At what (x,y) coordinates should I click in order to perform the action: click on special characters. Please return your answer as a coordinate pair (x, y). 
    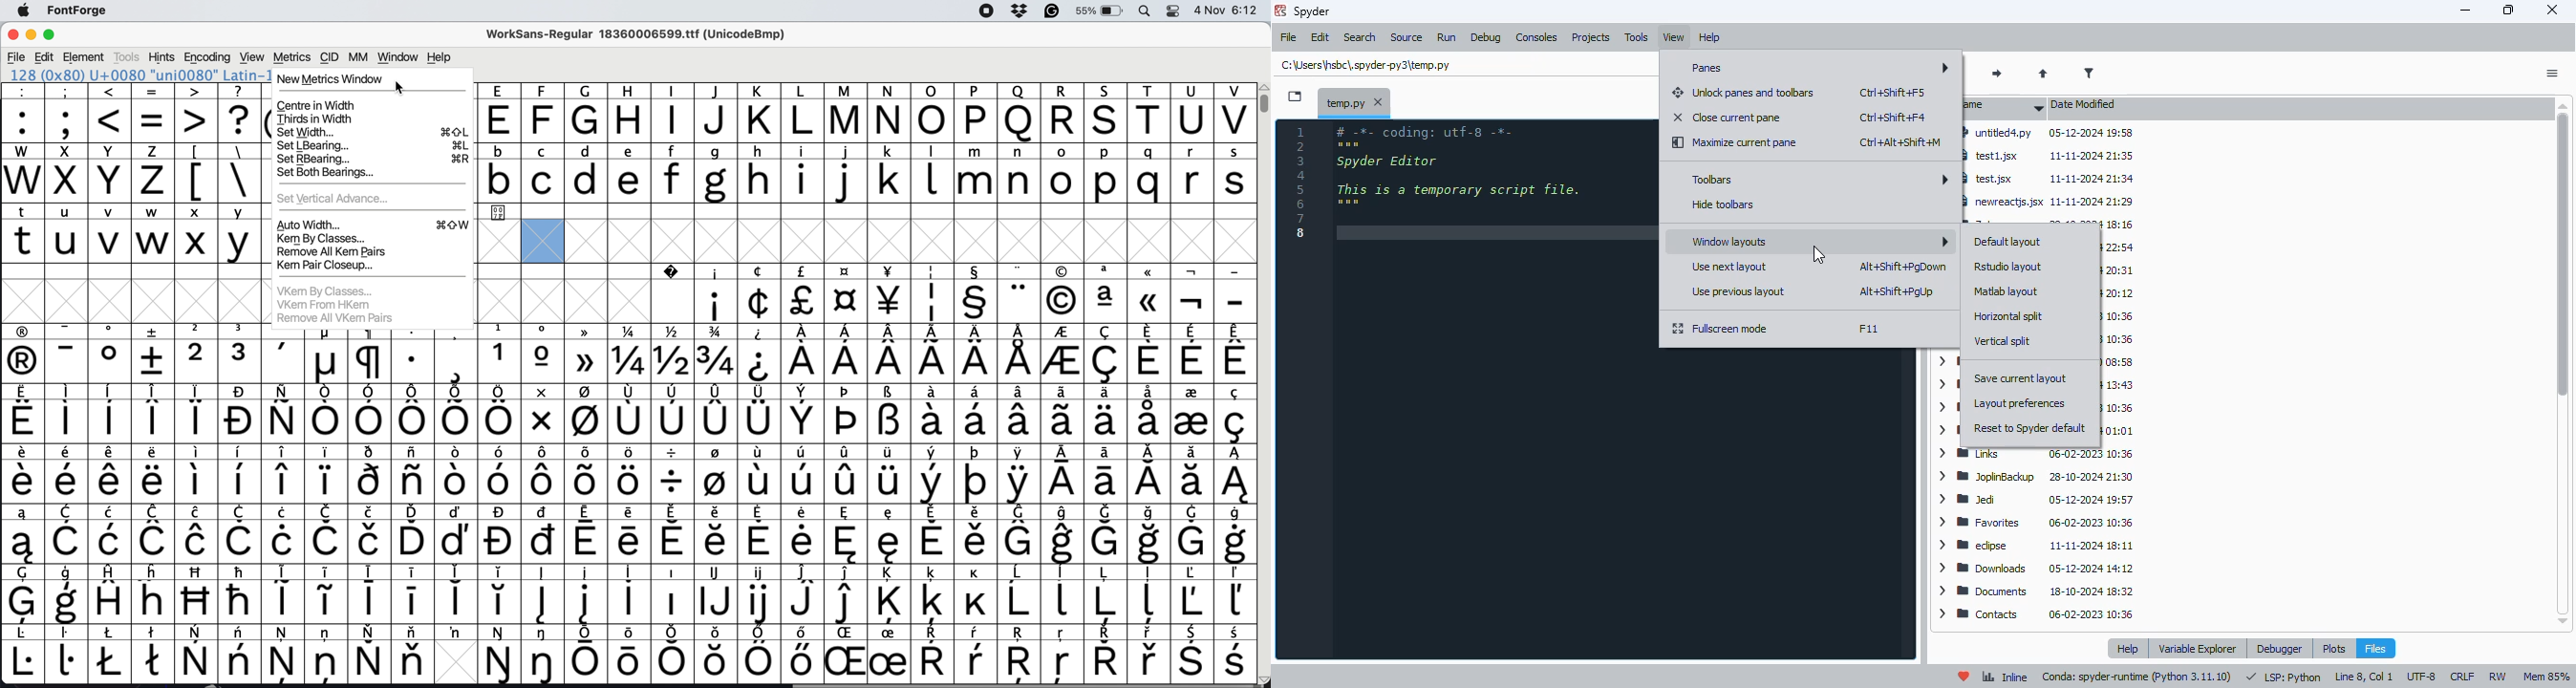
    Looking at the image, I should click on (626, 572).